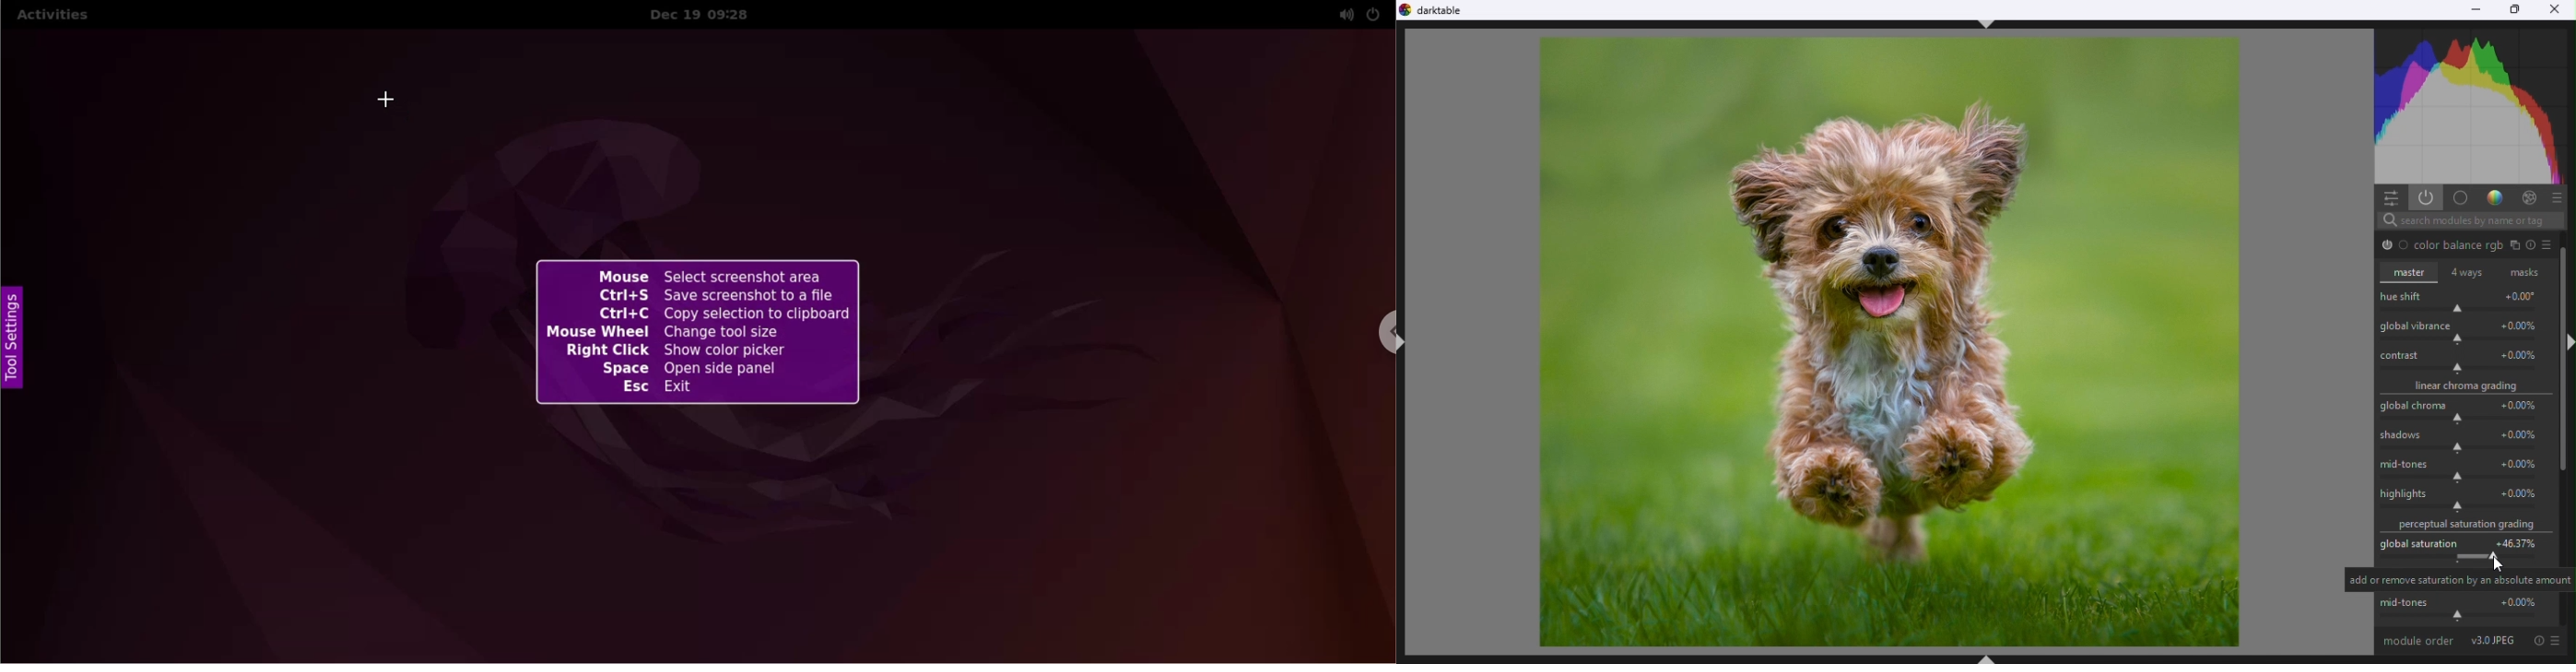 Image resolution: width=2576 pixels, height=672 pixels. Describe the element at coordinates (2523, 270) in the screenshot. I see `Masks` at that location.